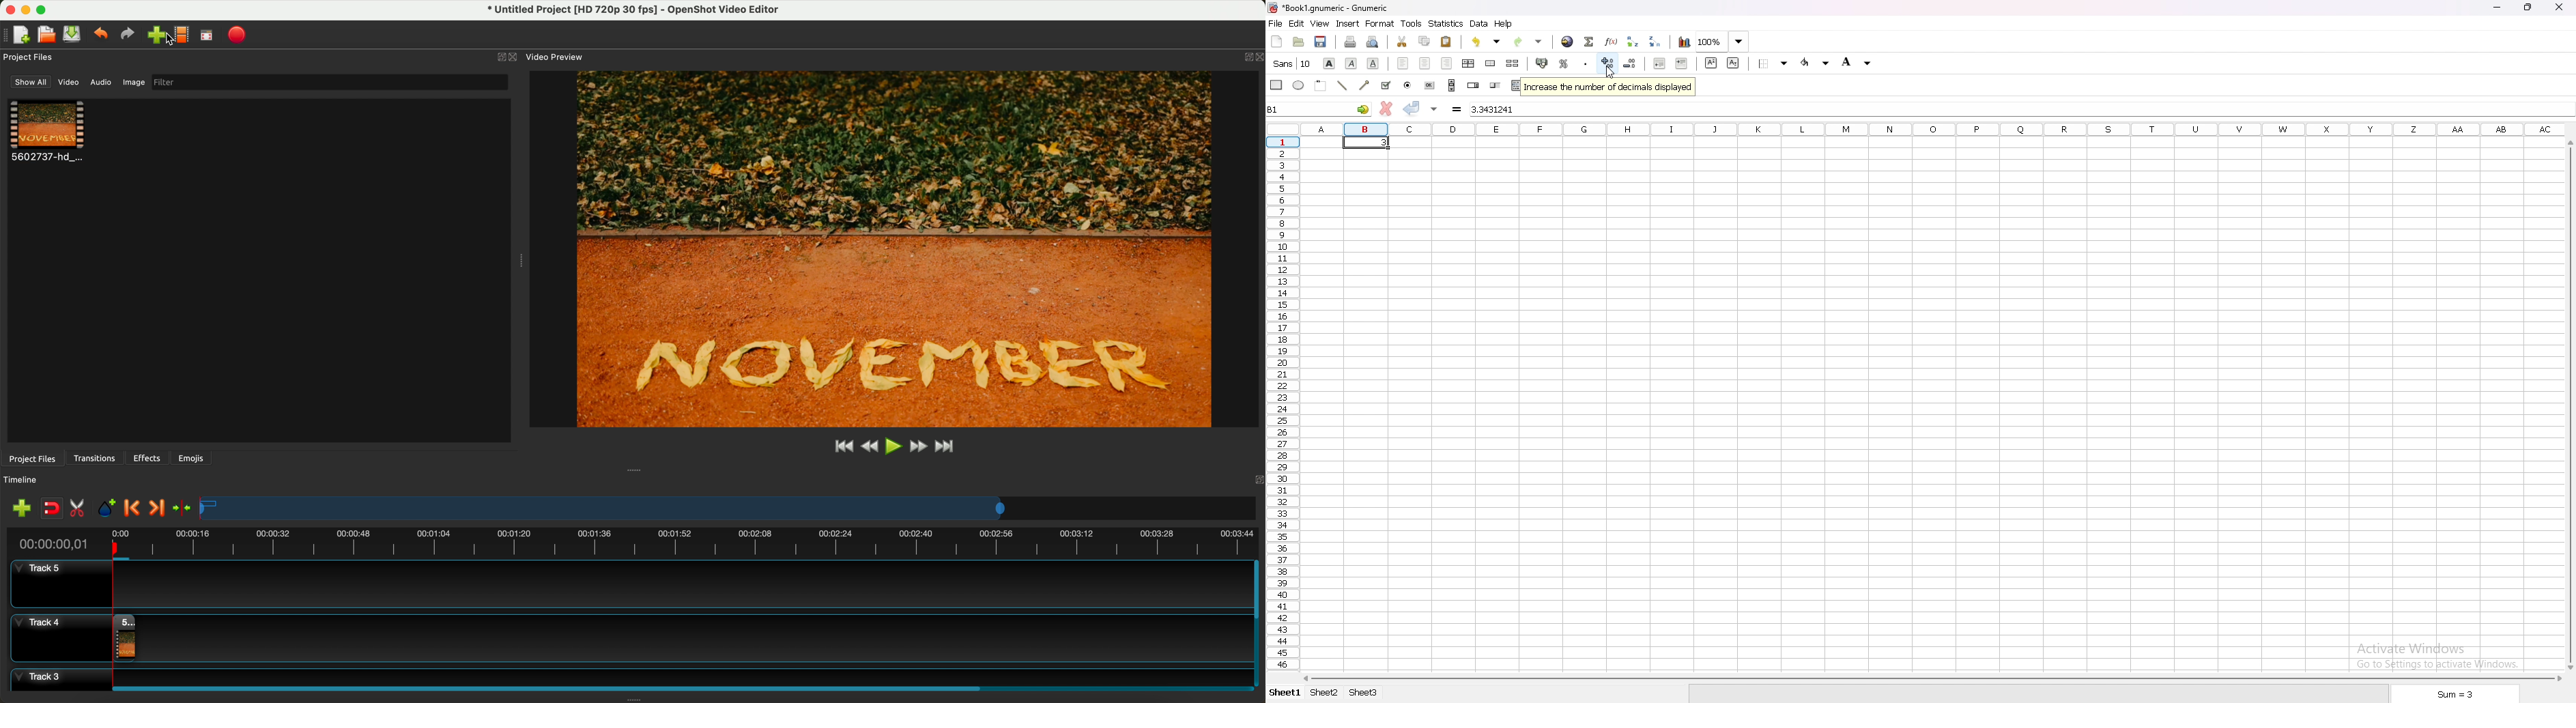 The image size is (2576, 728). What do you see at coordinates (1425, 63) in the screenshot?
I see `center` at bounding box center [1425, 63].